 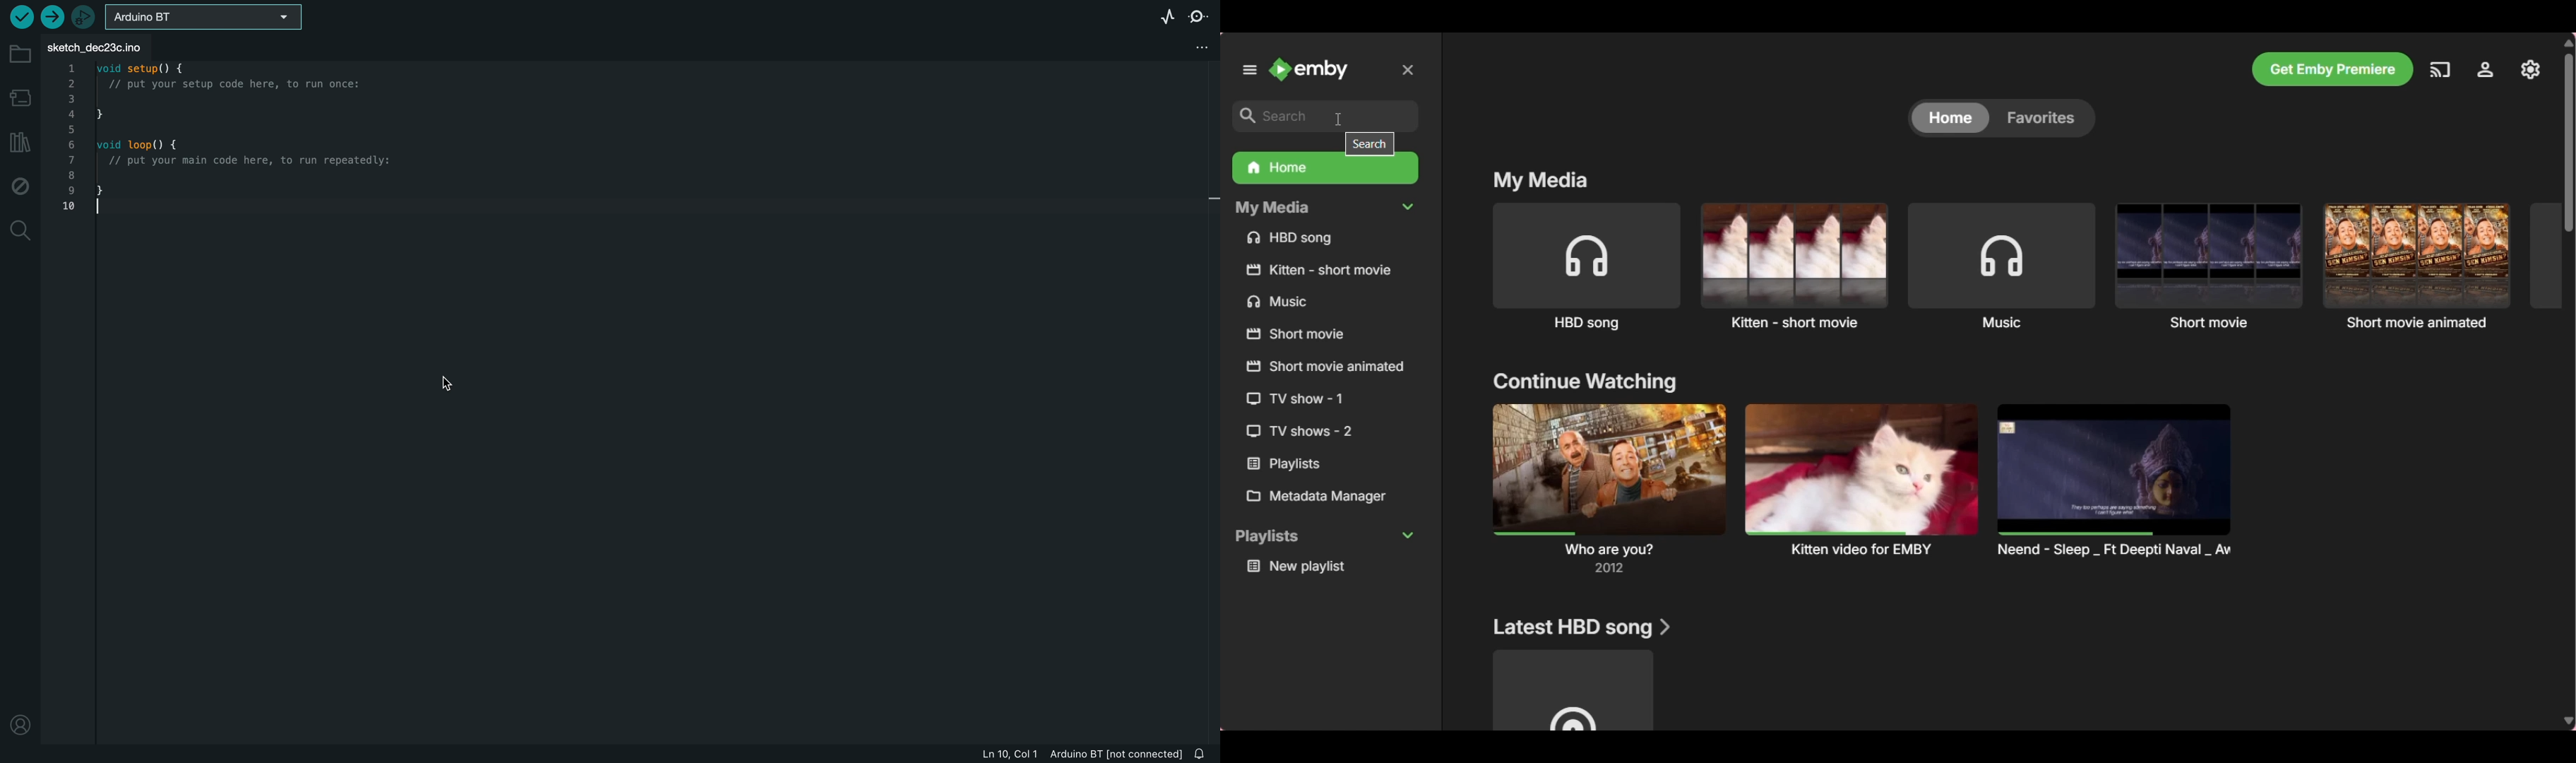 What do you see at coordinates (1370, 144) in the screenshot?
I see `Description of selected icon` at bounding box center [1370, 144].